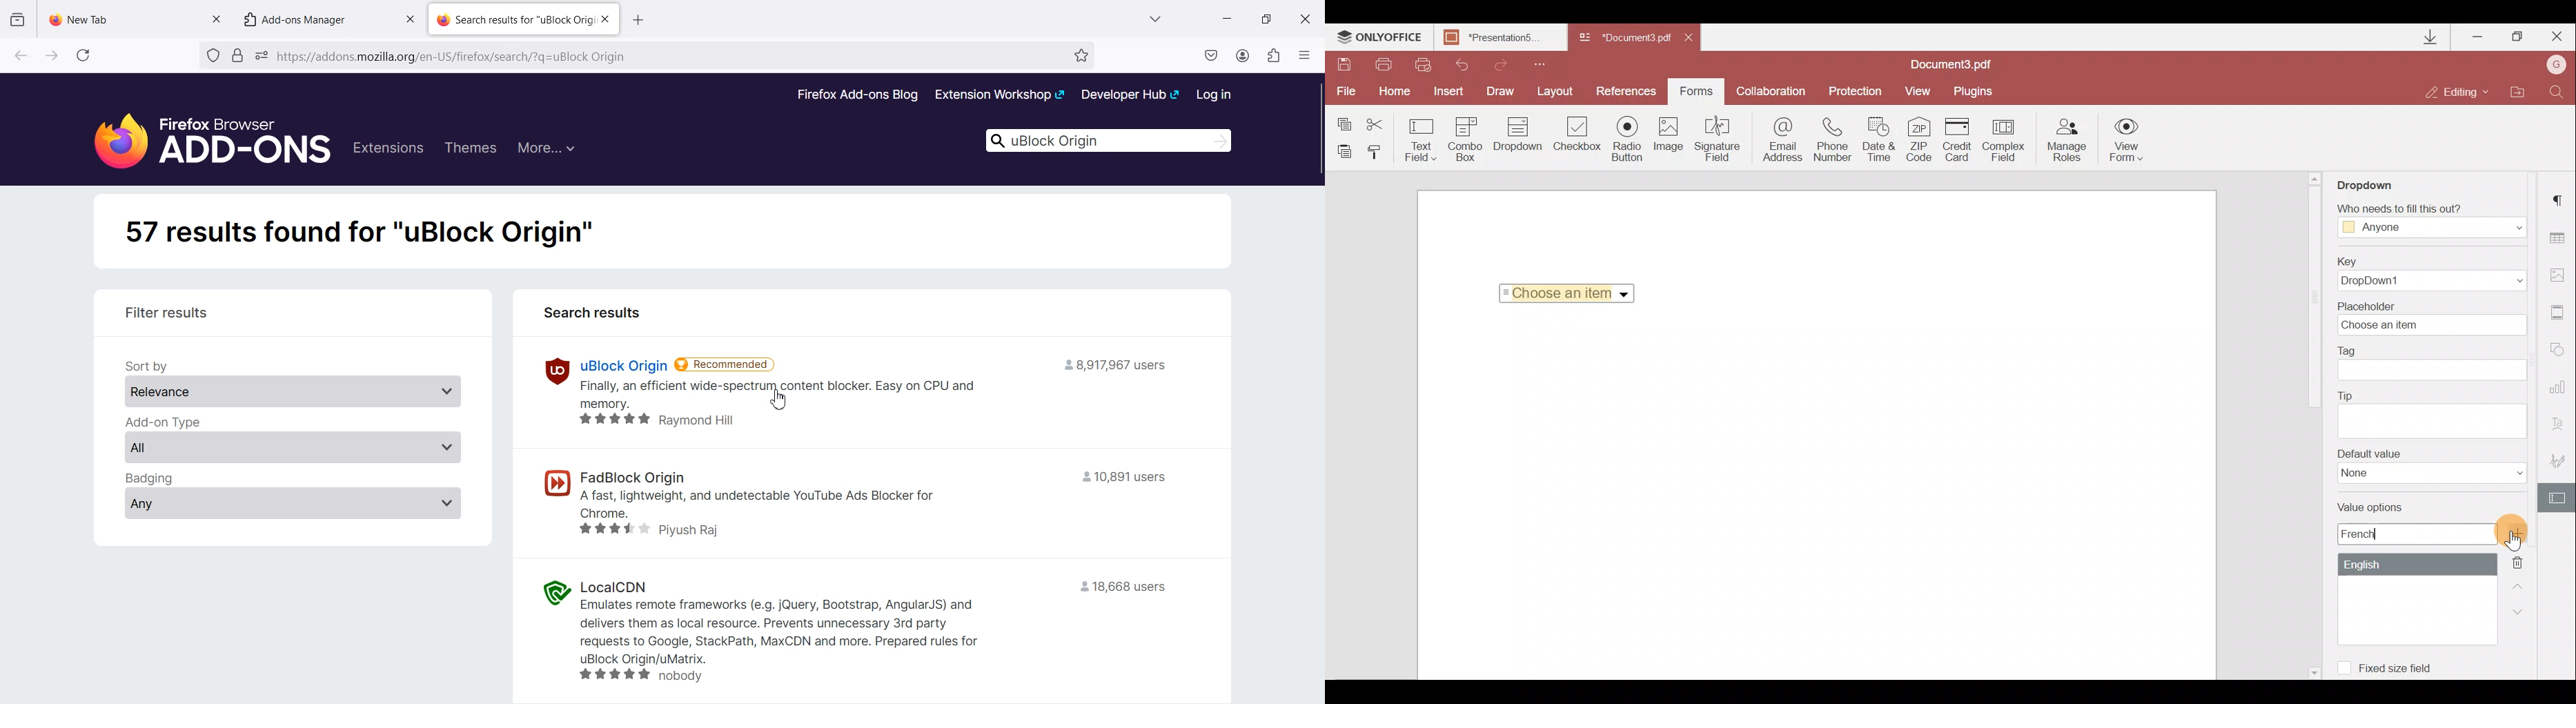 The height and width of the screenshot is (728, 2576). I want to click on 18,668 users, so click(1128, 588).